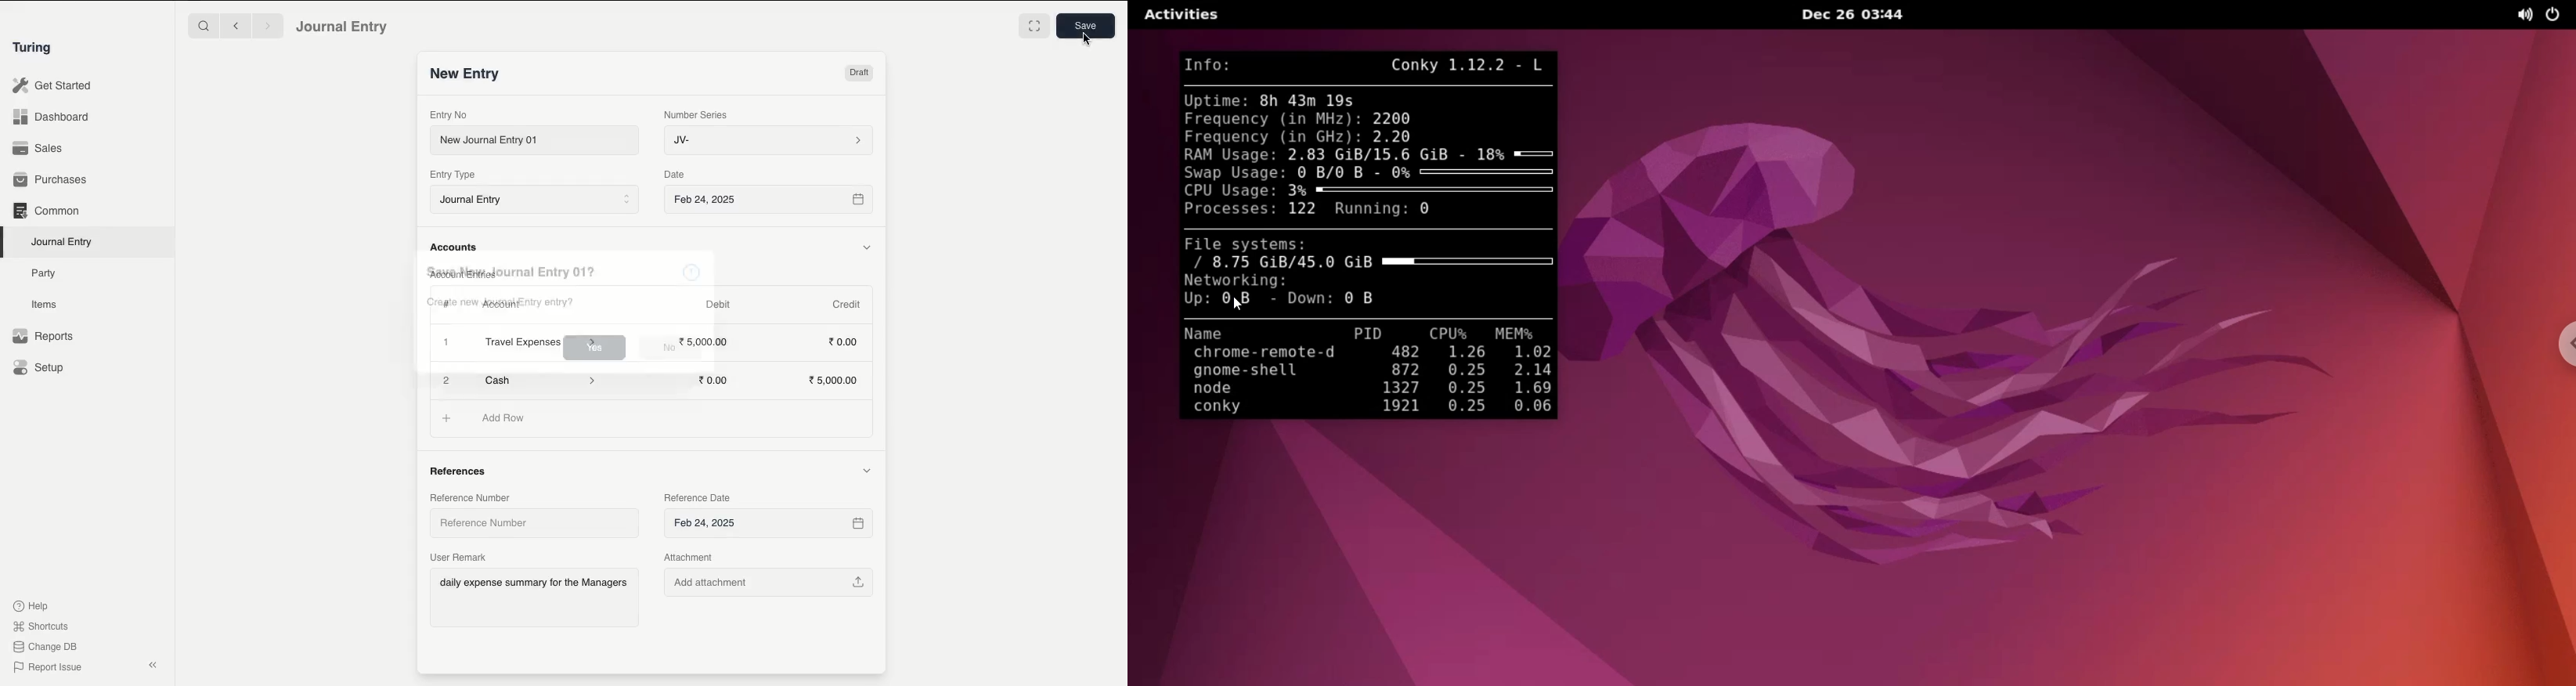 This screenshot has width=2576, height=700. I want to click on Party, so click(48, 274).